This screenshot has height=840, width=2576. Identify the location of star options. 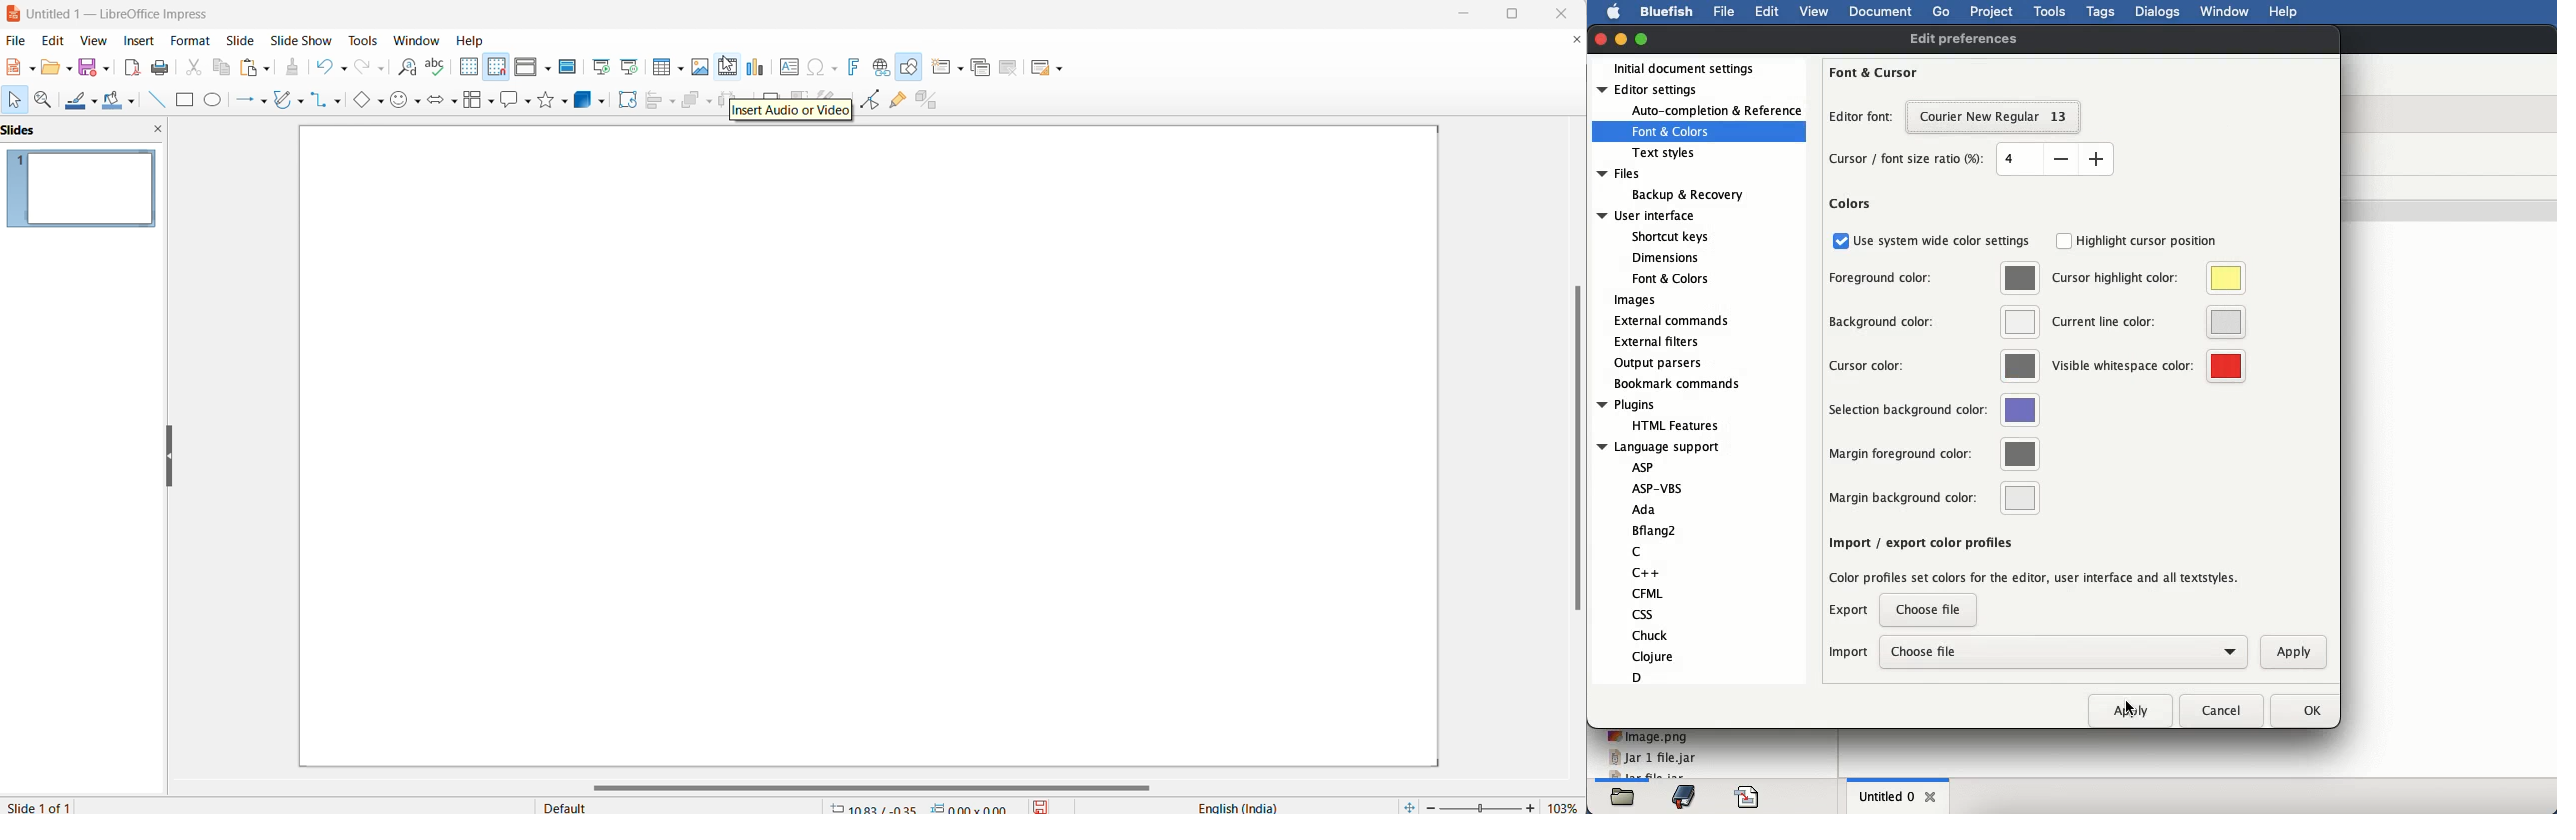
(565, 102).